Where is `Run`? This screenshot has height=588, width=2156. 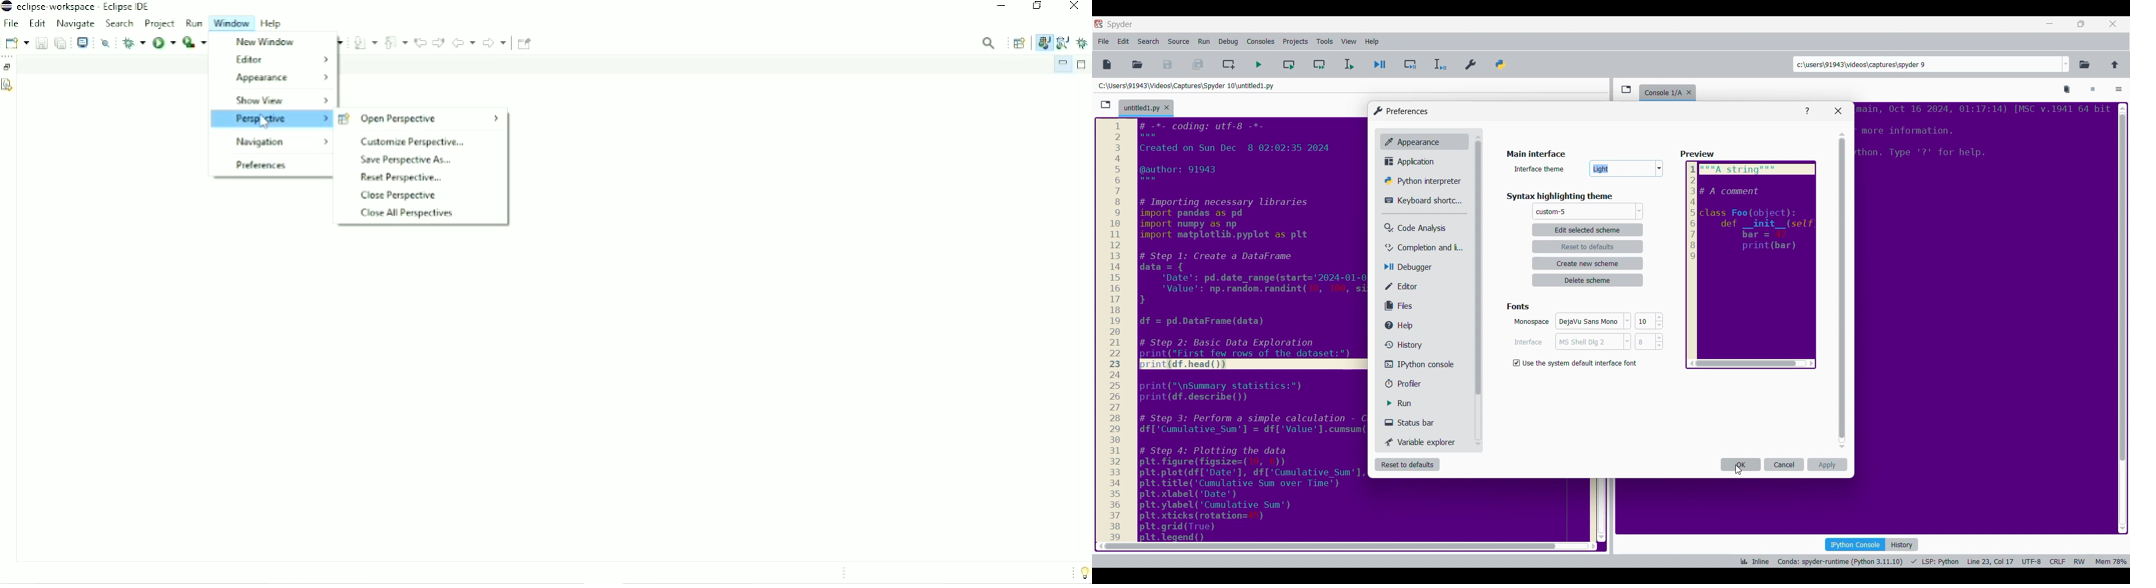
Run is located at coordinates (194, 42).